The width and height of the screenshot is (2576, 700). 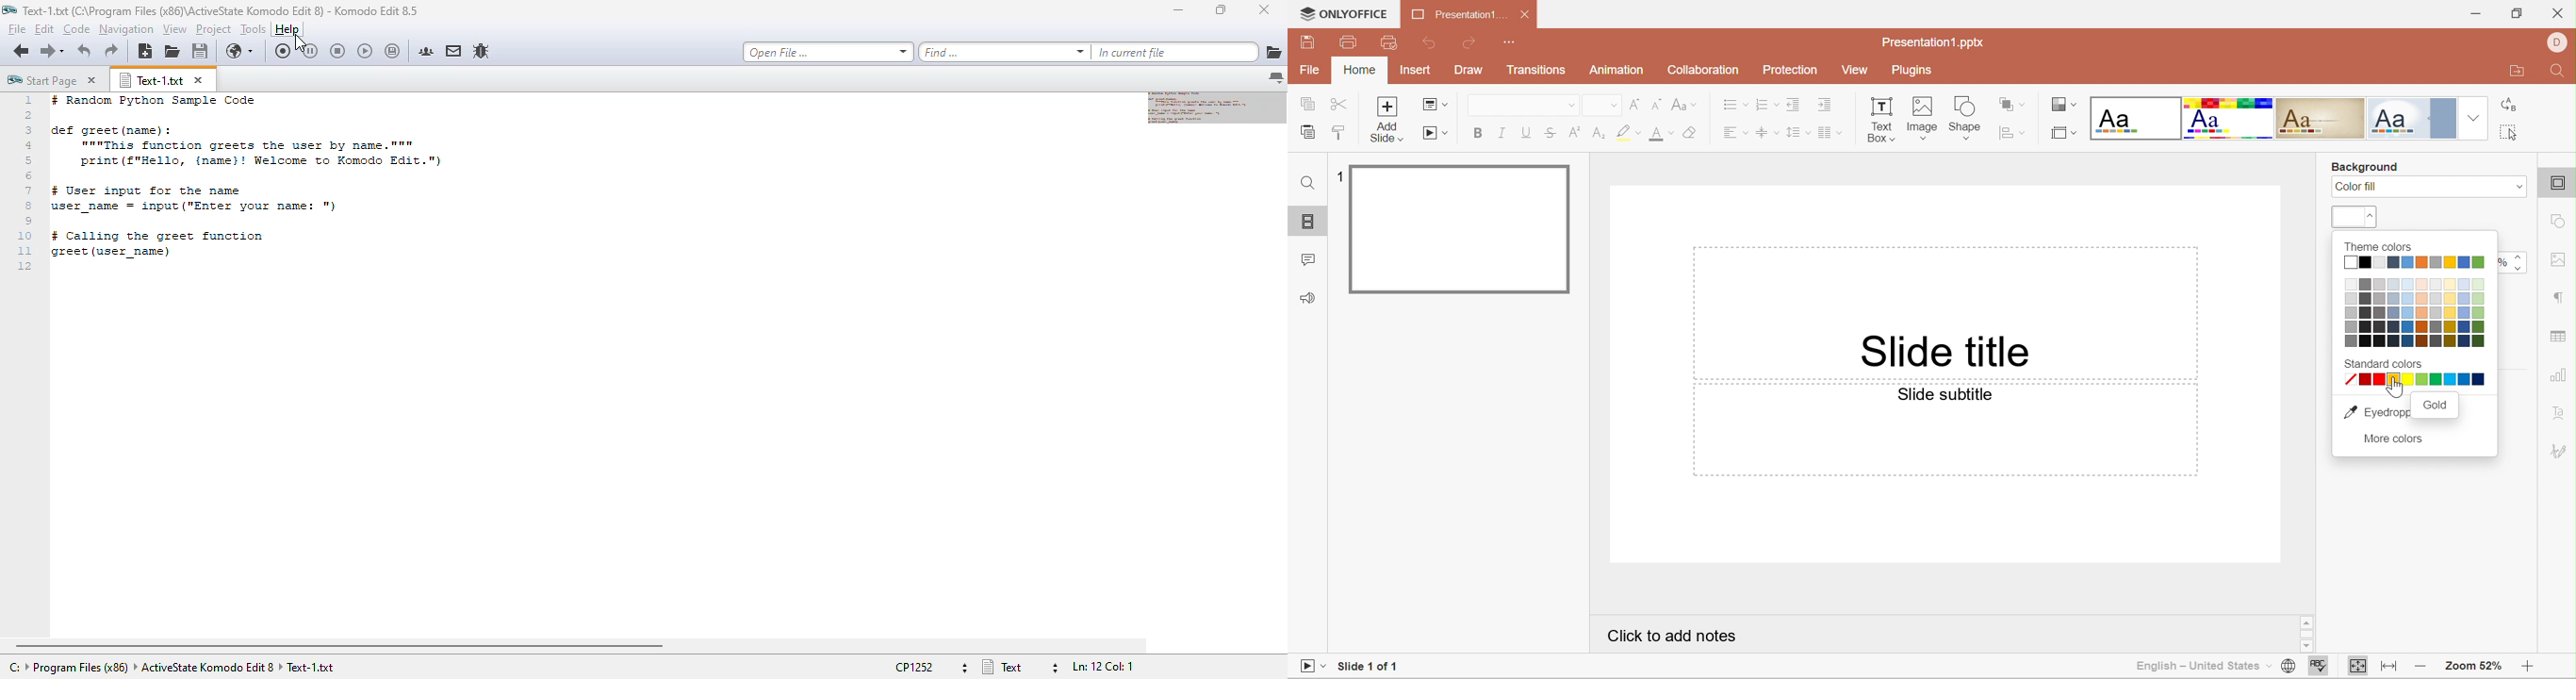 What do you see at coordinates (2559, 333) in the screenshot?
I see `table settings` at bounding box center [2559, 333].